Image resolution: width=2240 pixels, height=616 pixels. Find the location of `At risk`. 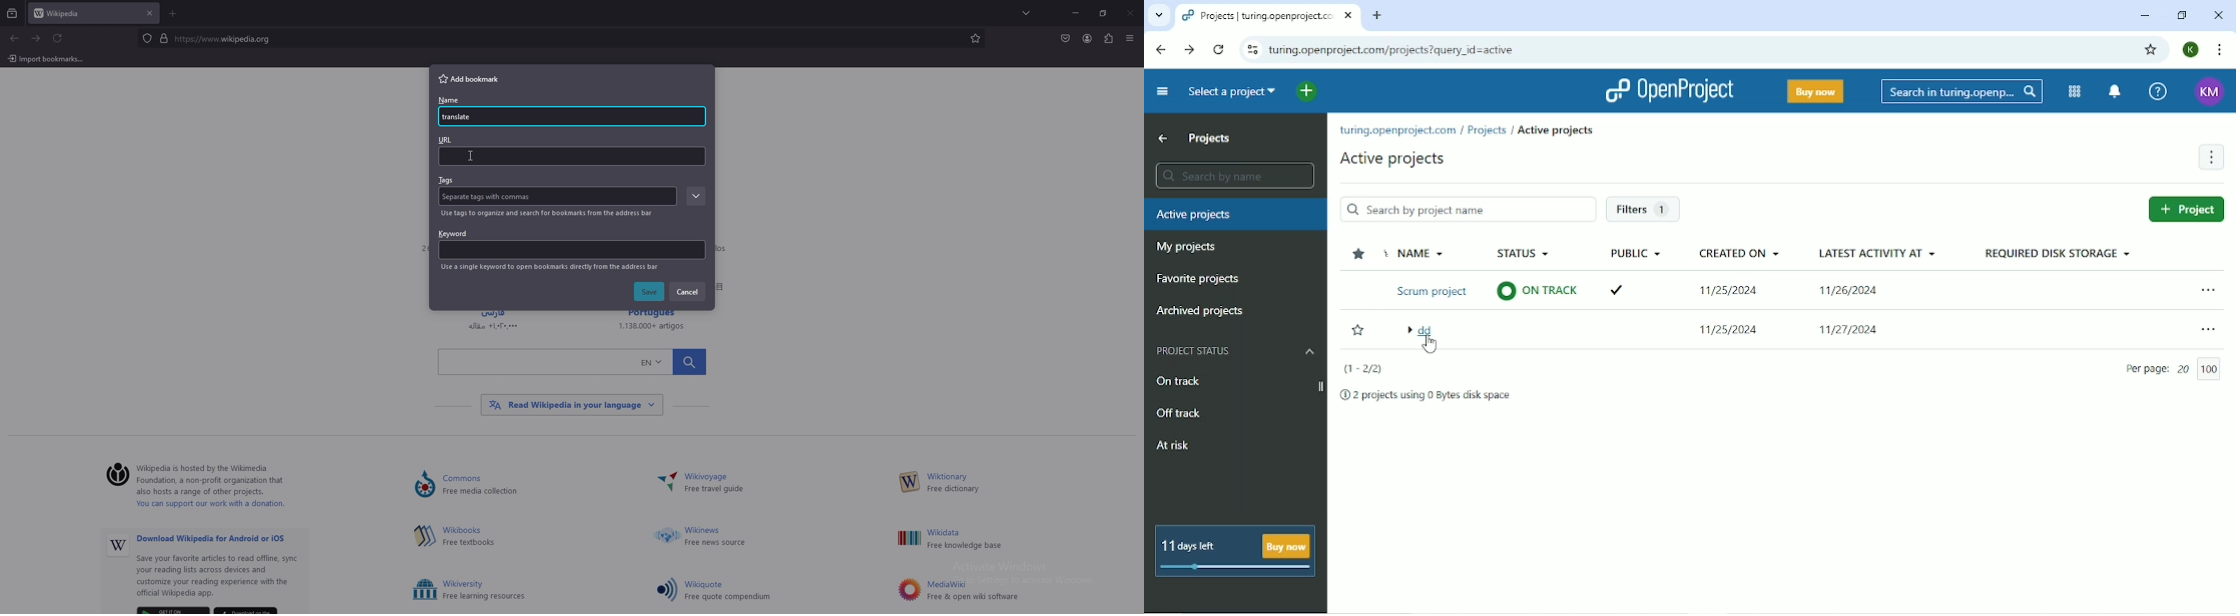

At risk is located at coordinates (1175, 446).